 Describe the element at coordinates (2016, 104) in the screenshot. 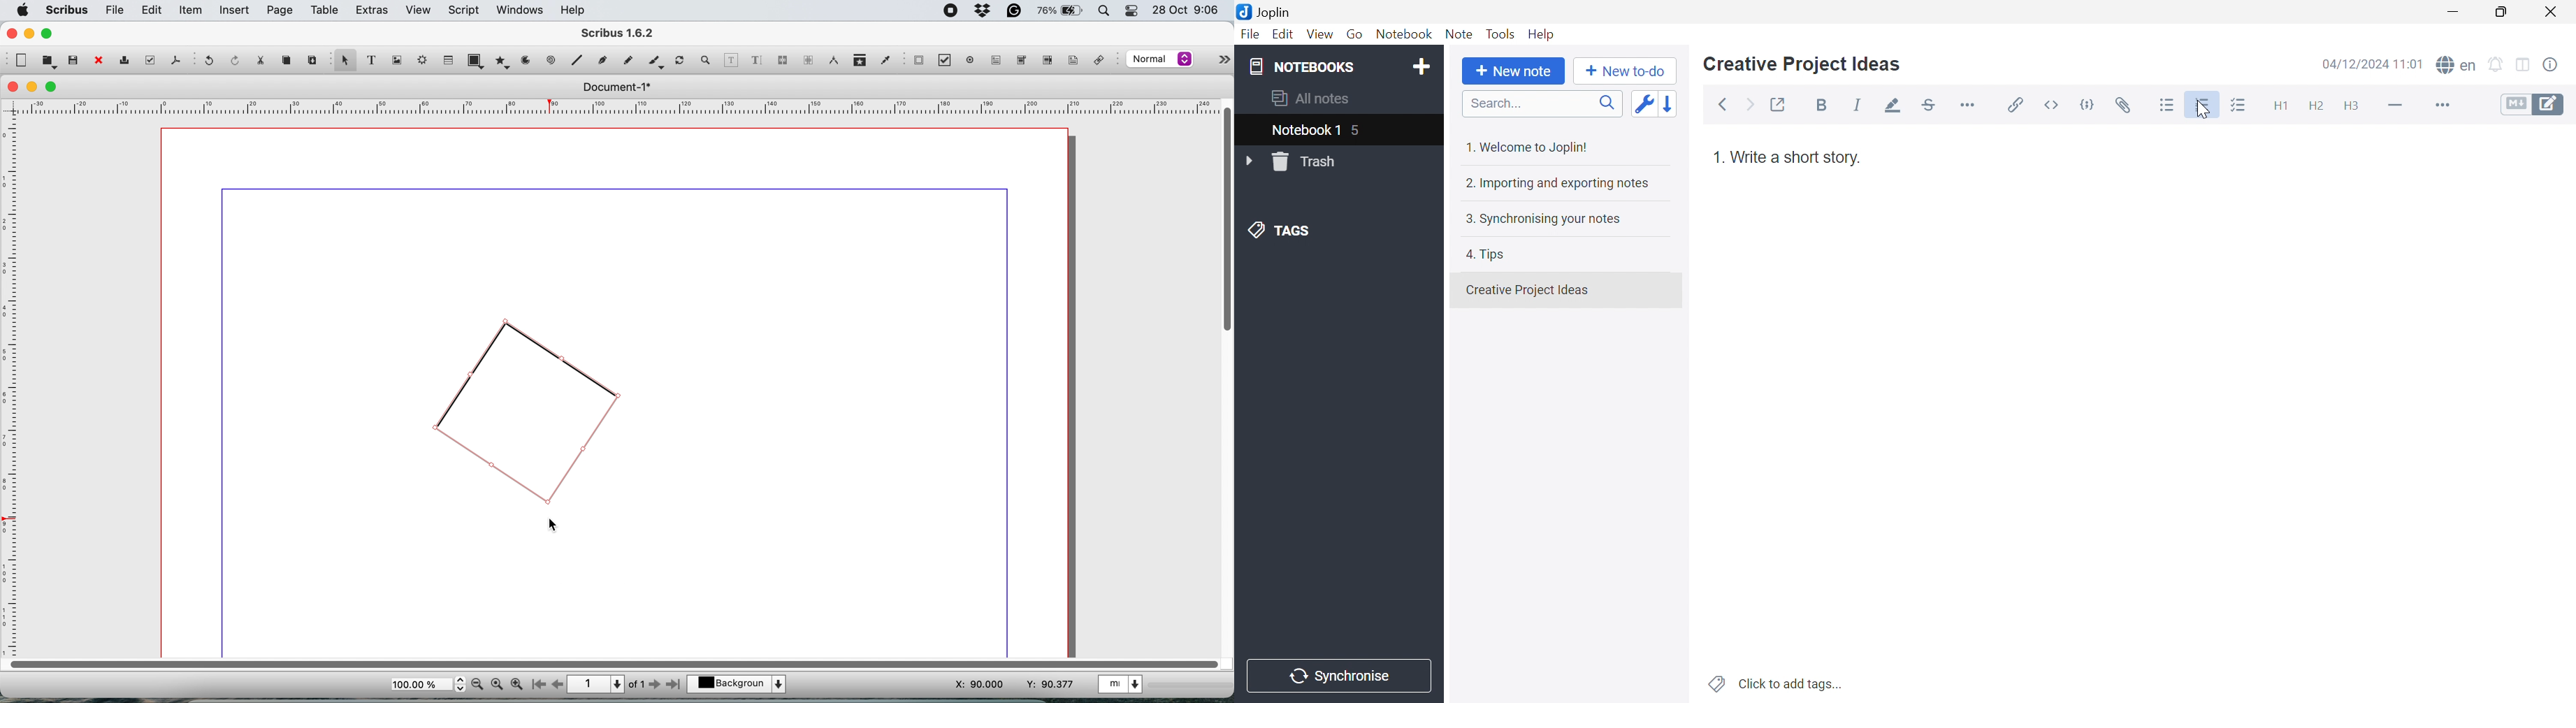

I see `Insert / edit link` at that location.